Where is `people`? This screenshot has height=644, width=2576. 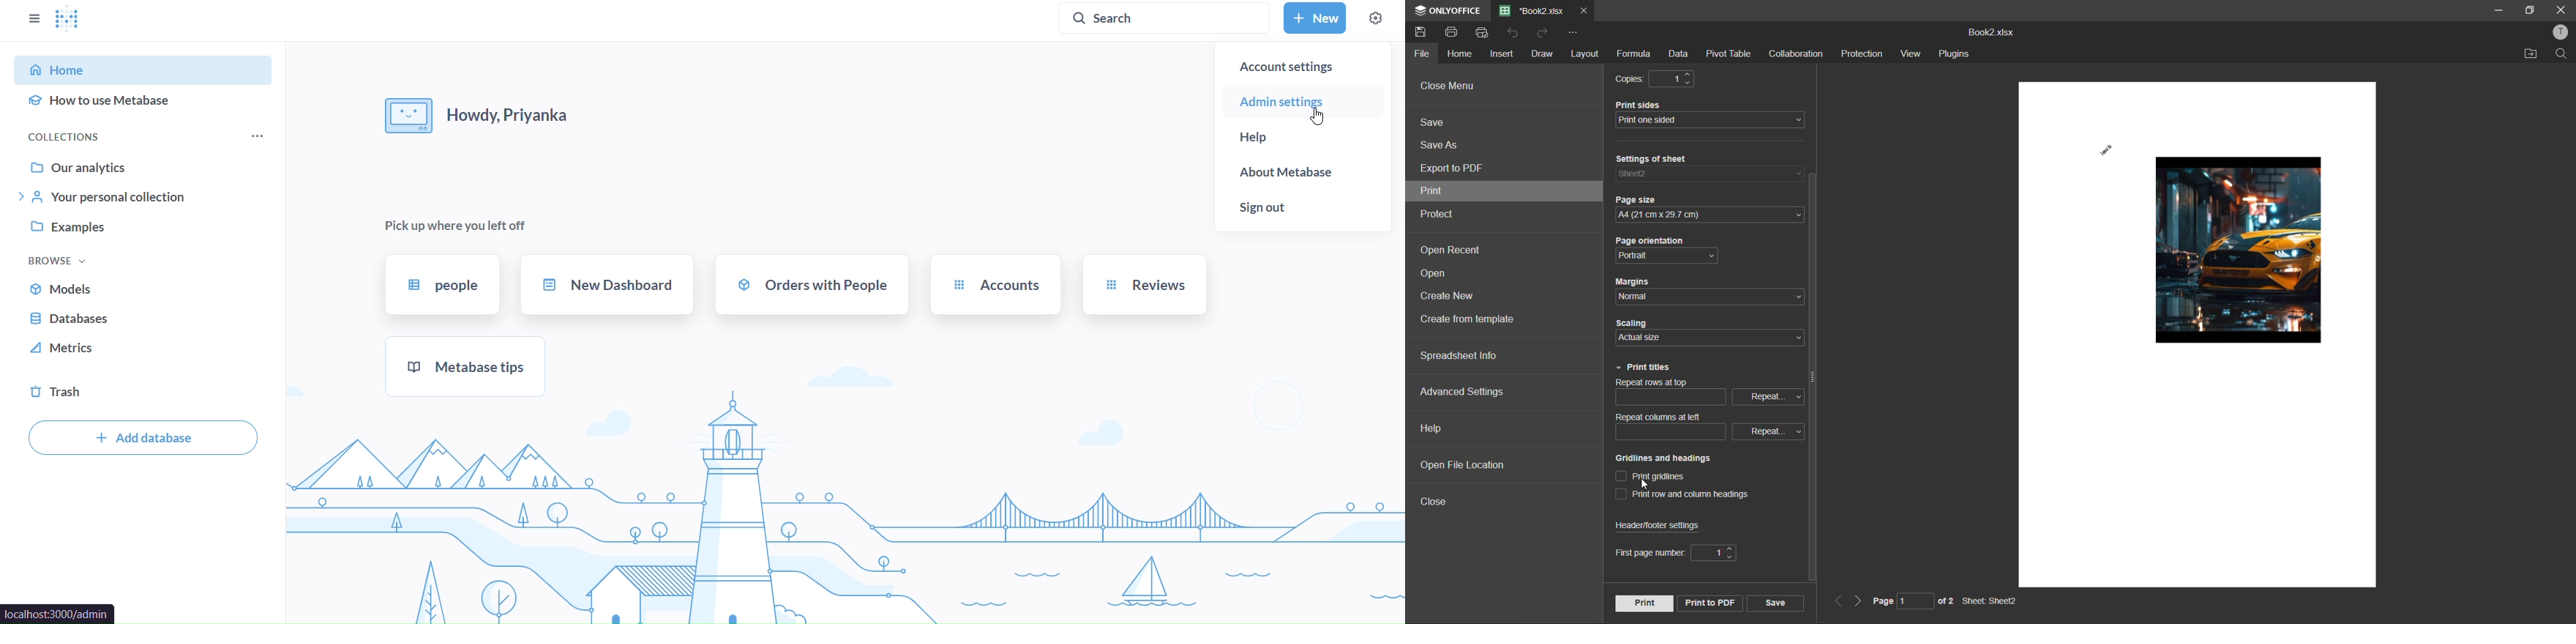 people is located at coordinates (444, 283).